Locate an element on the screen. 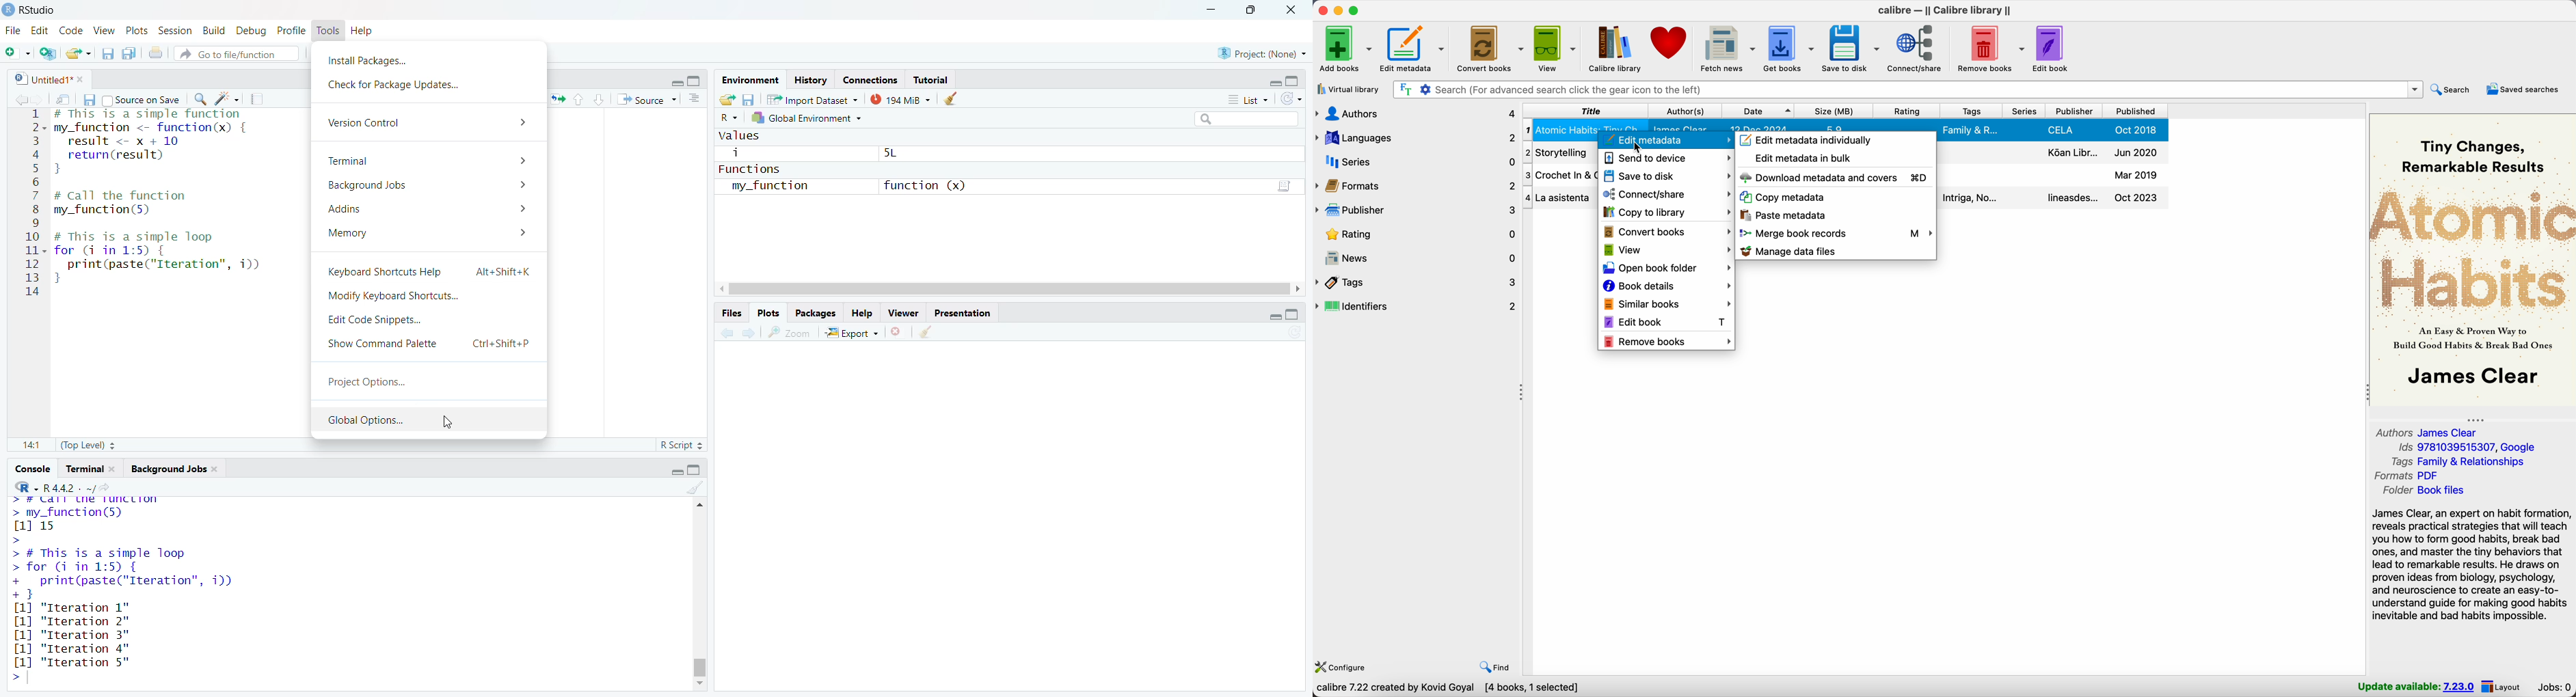  Jobs: 0 is located at coordinates (2556, 686).